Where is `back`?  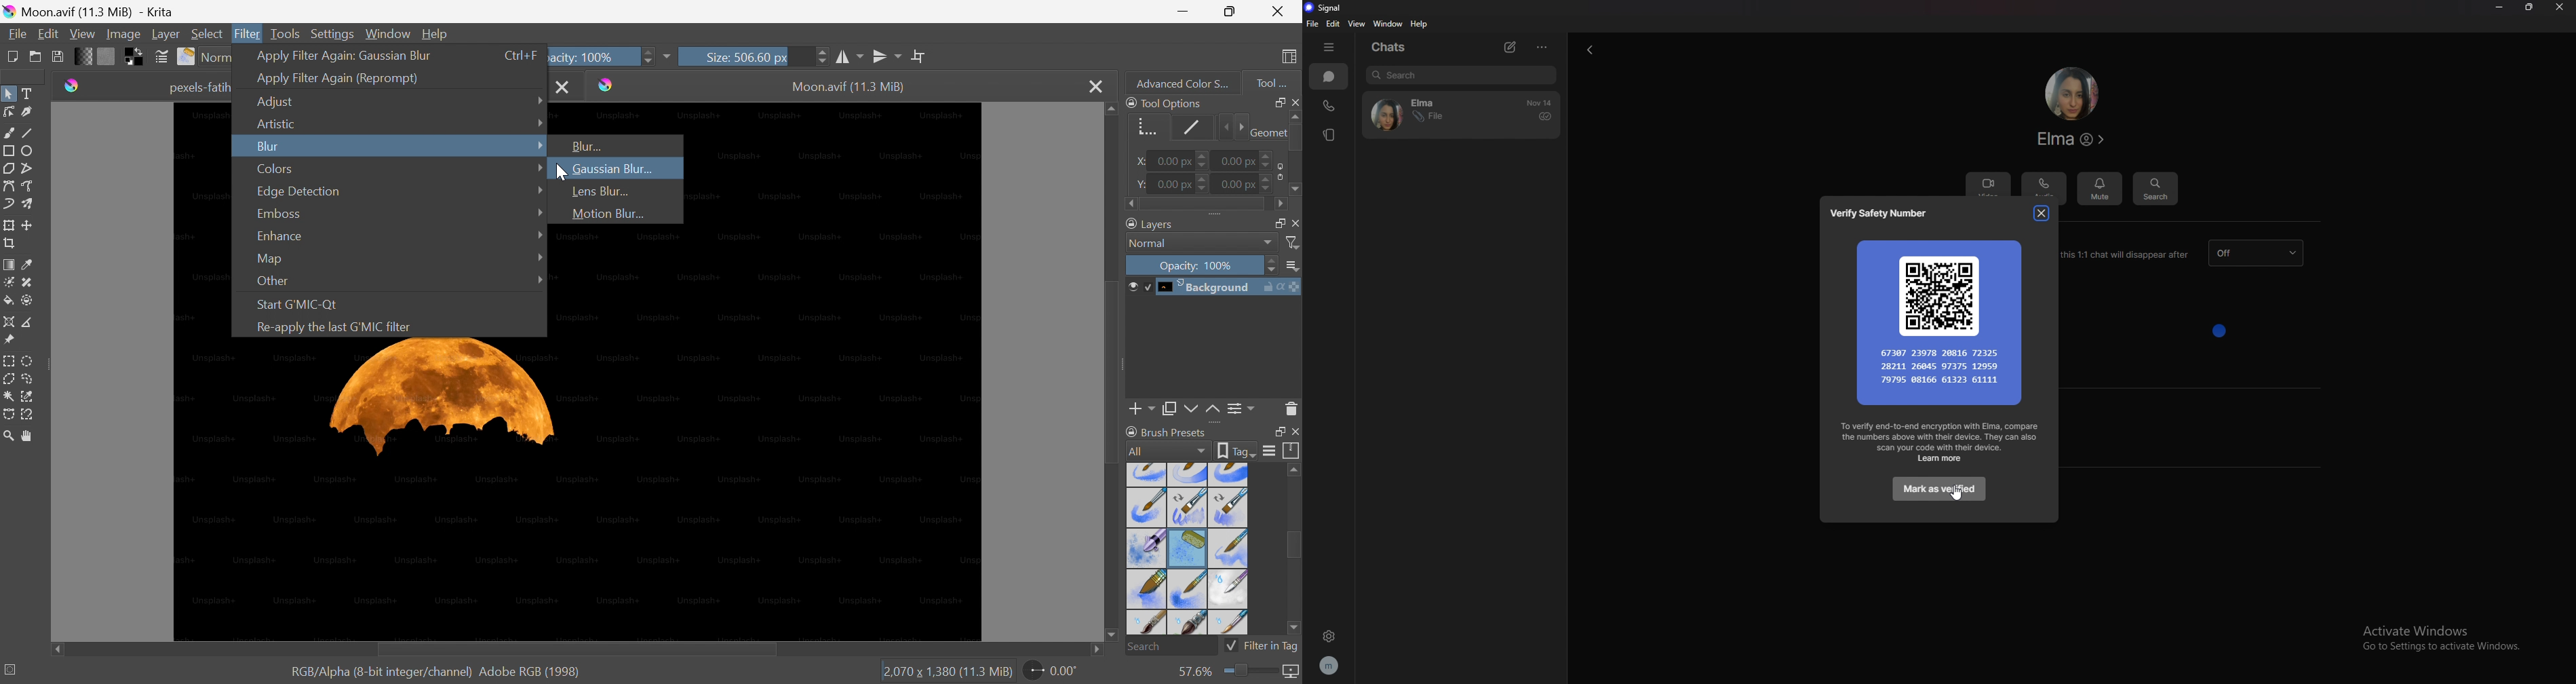 back is located at coordinates (1587, 51).